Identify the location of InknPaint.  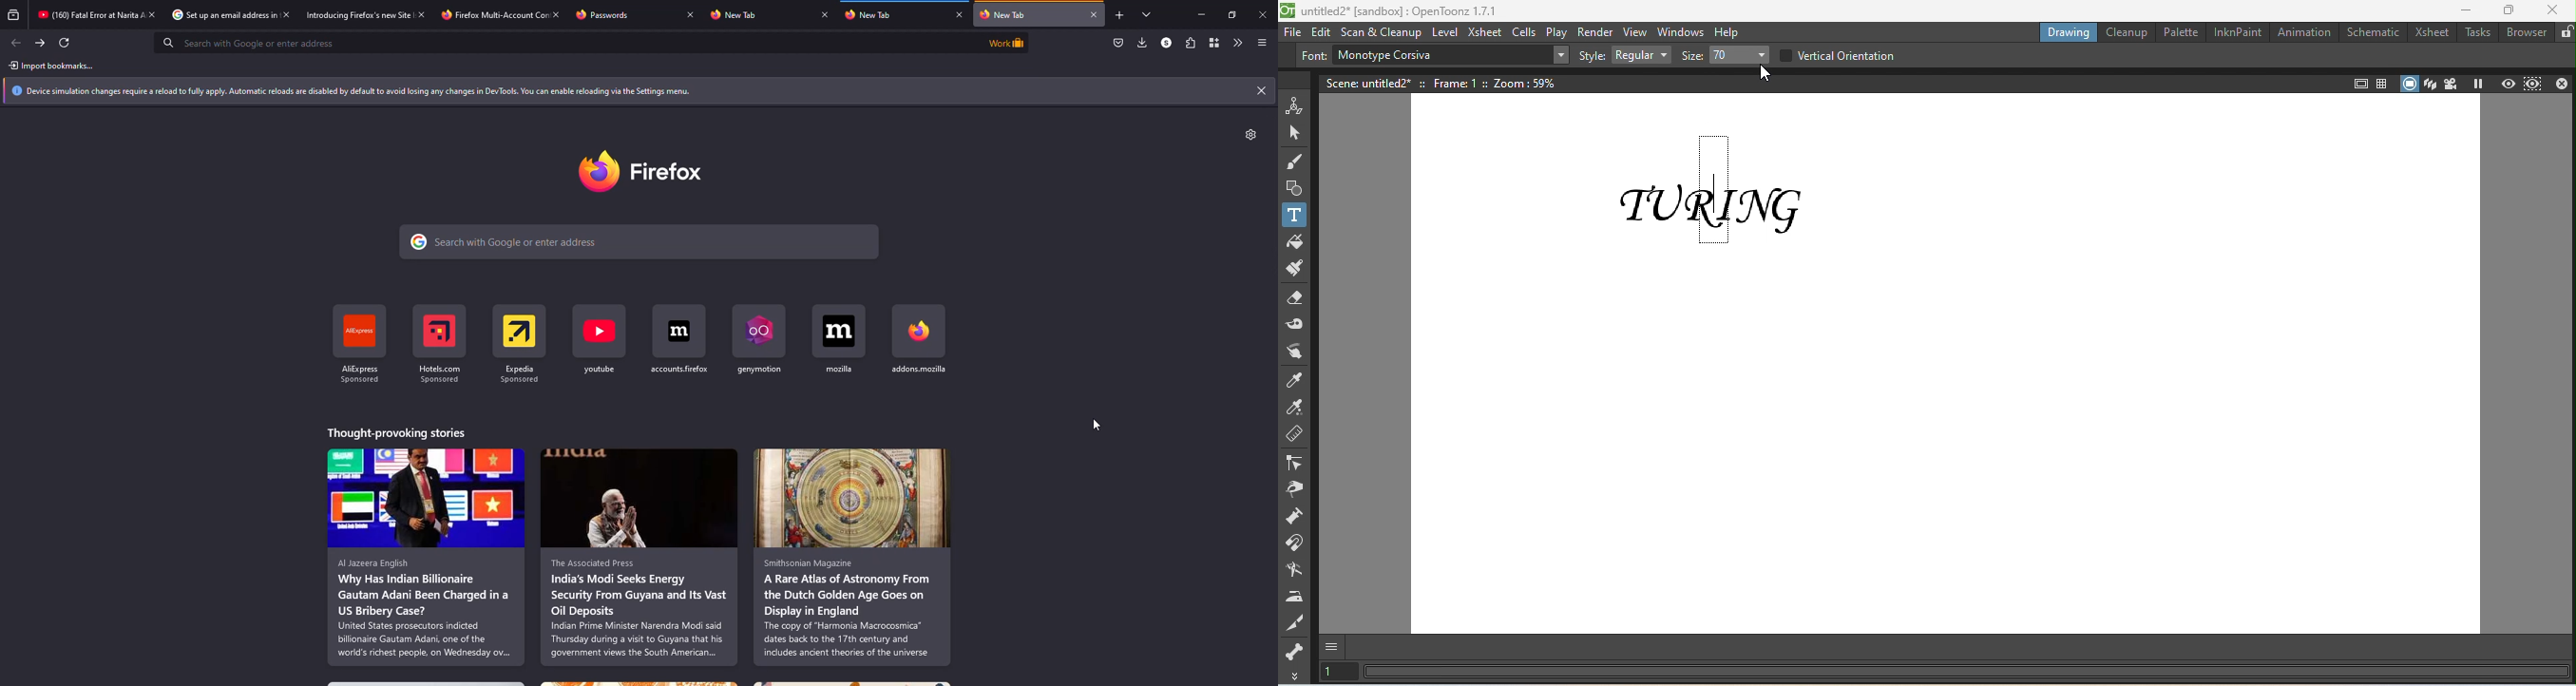
(2235, 31).